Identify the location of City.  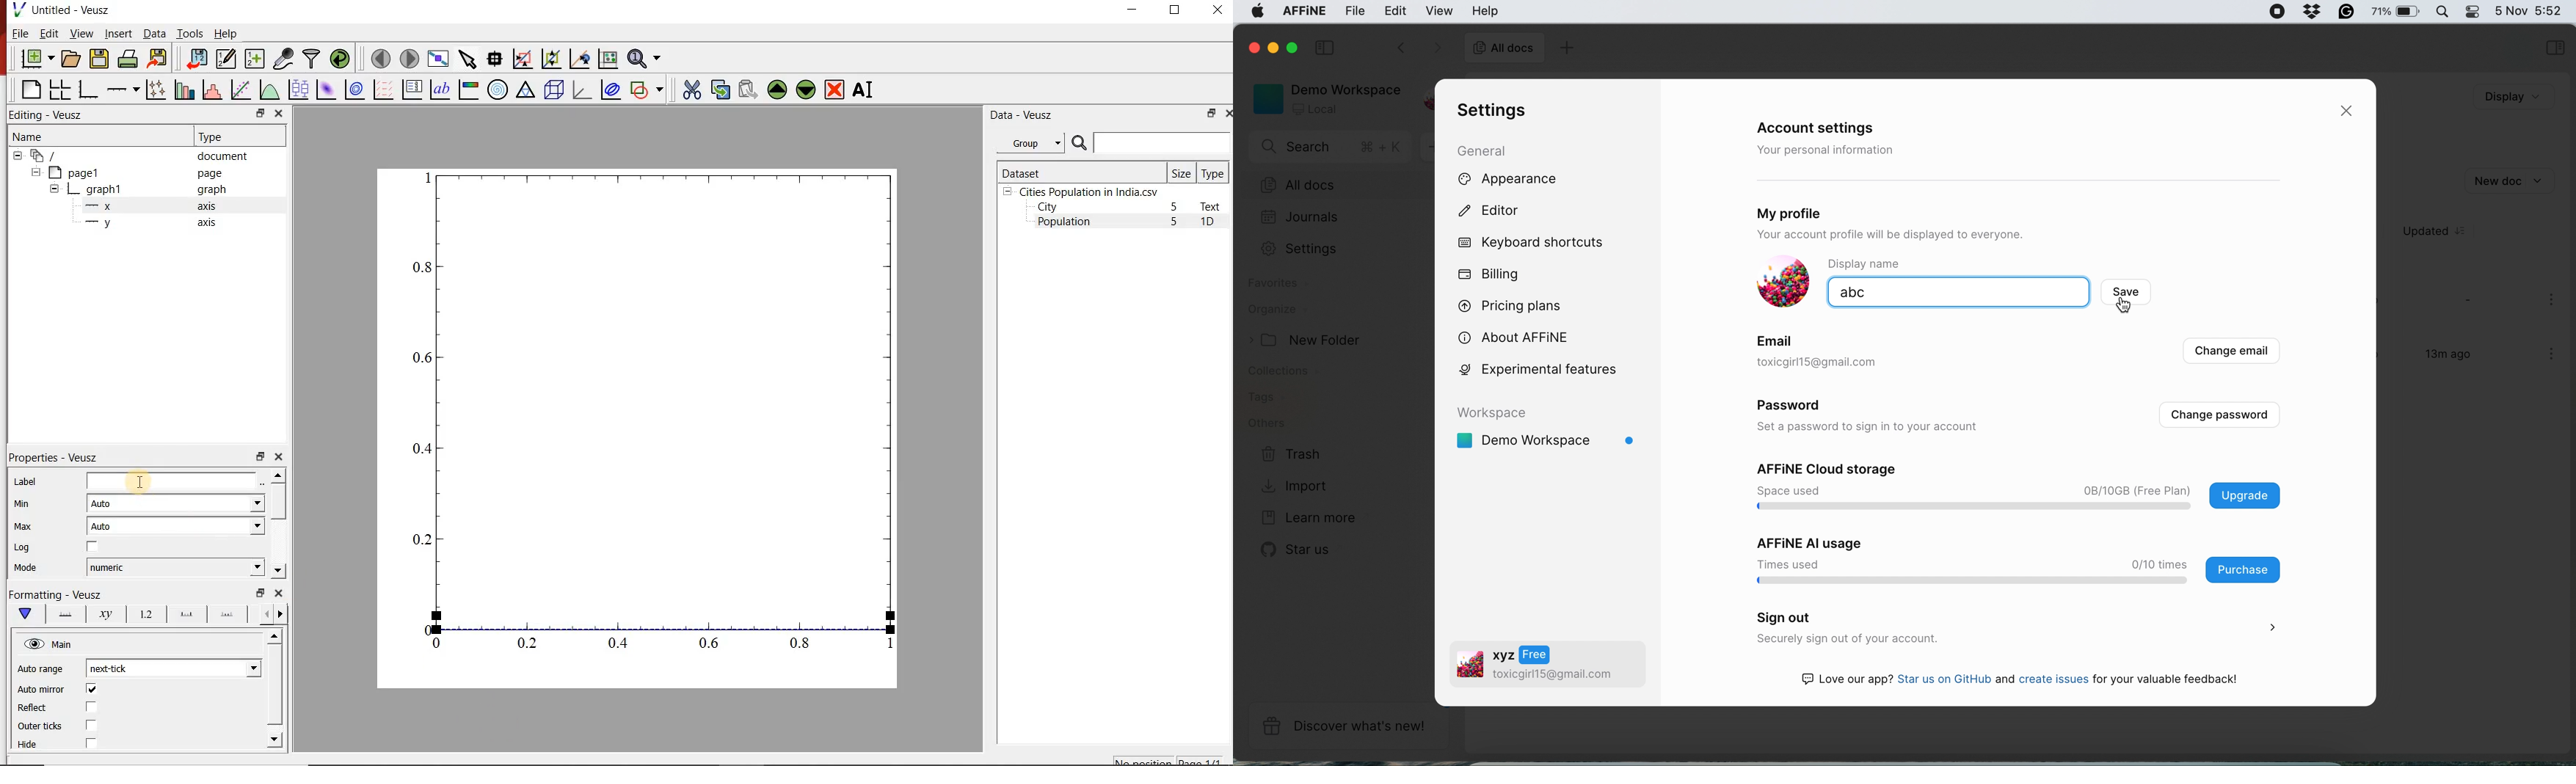
(1047, 207).